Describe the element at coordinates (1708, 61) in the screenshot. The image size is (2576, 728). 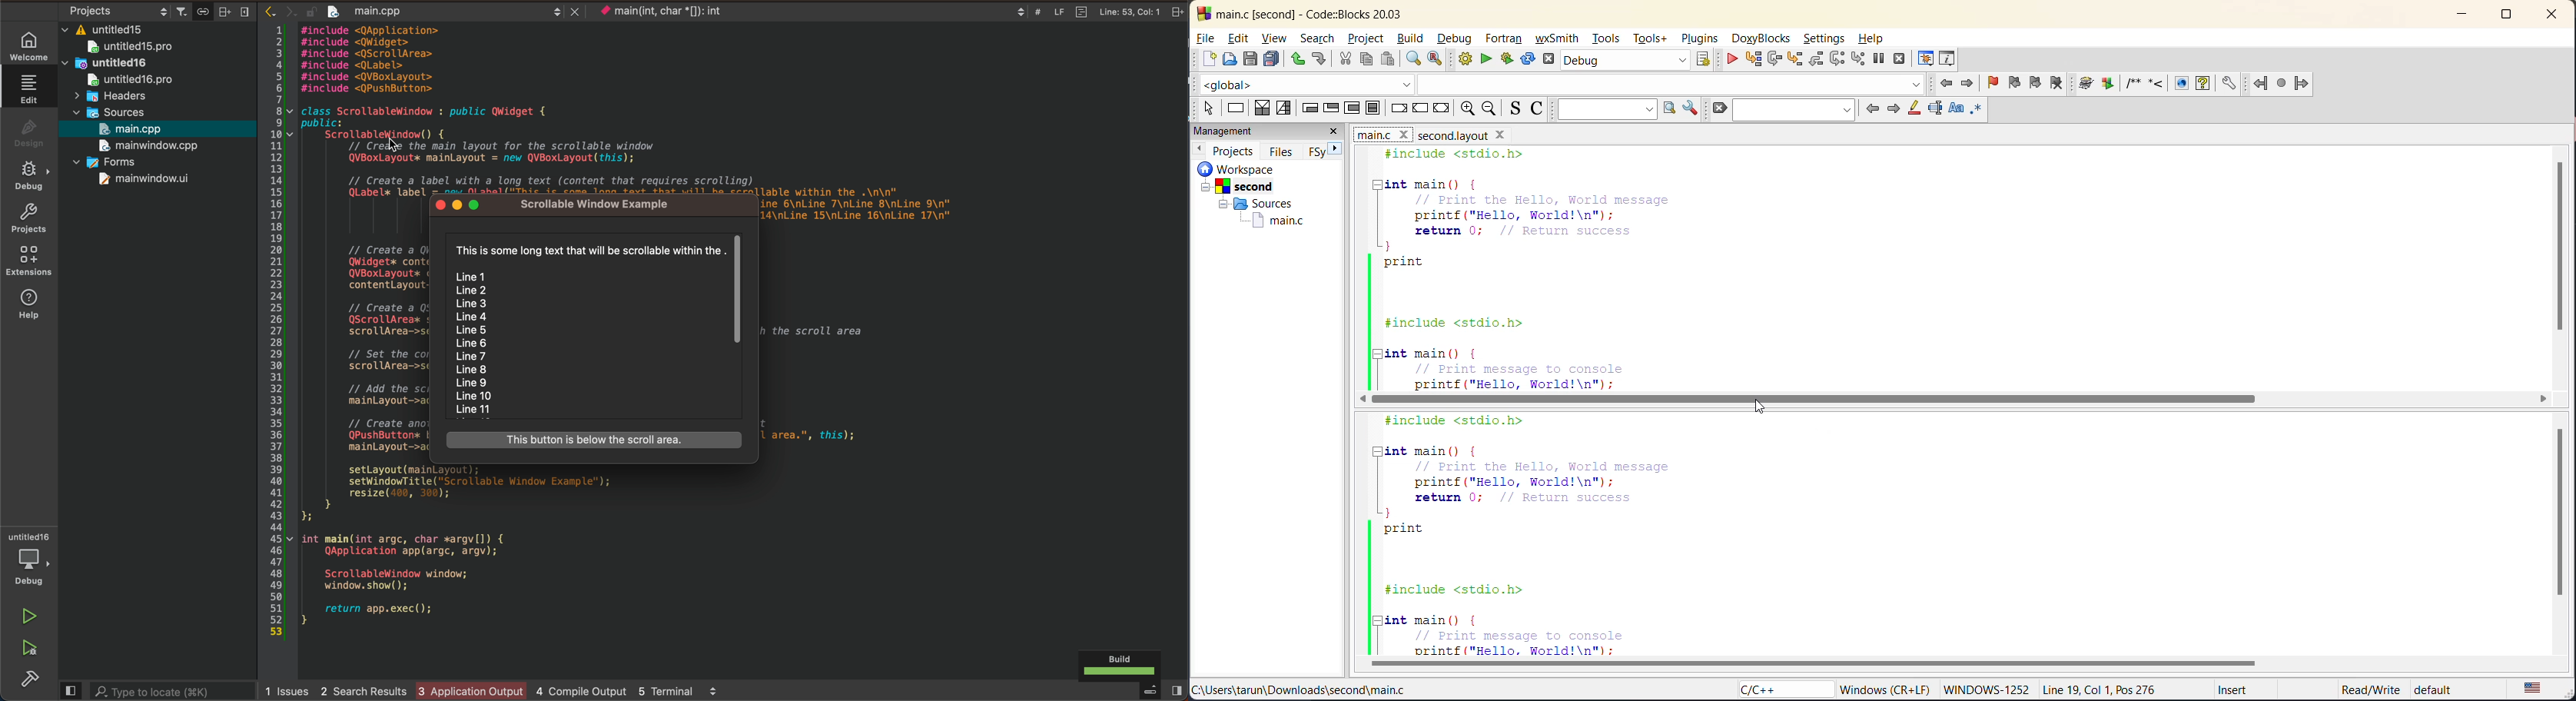
I see `show select target dialog` at that location.